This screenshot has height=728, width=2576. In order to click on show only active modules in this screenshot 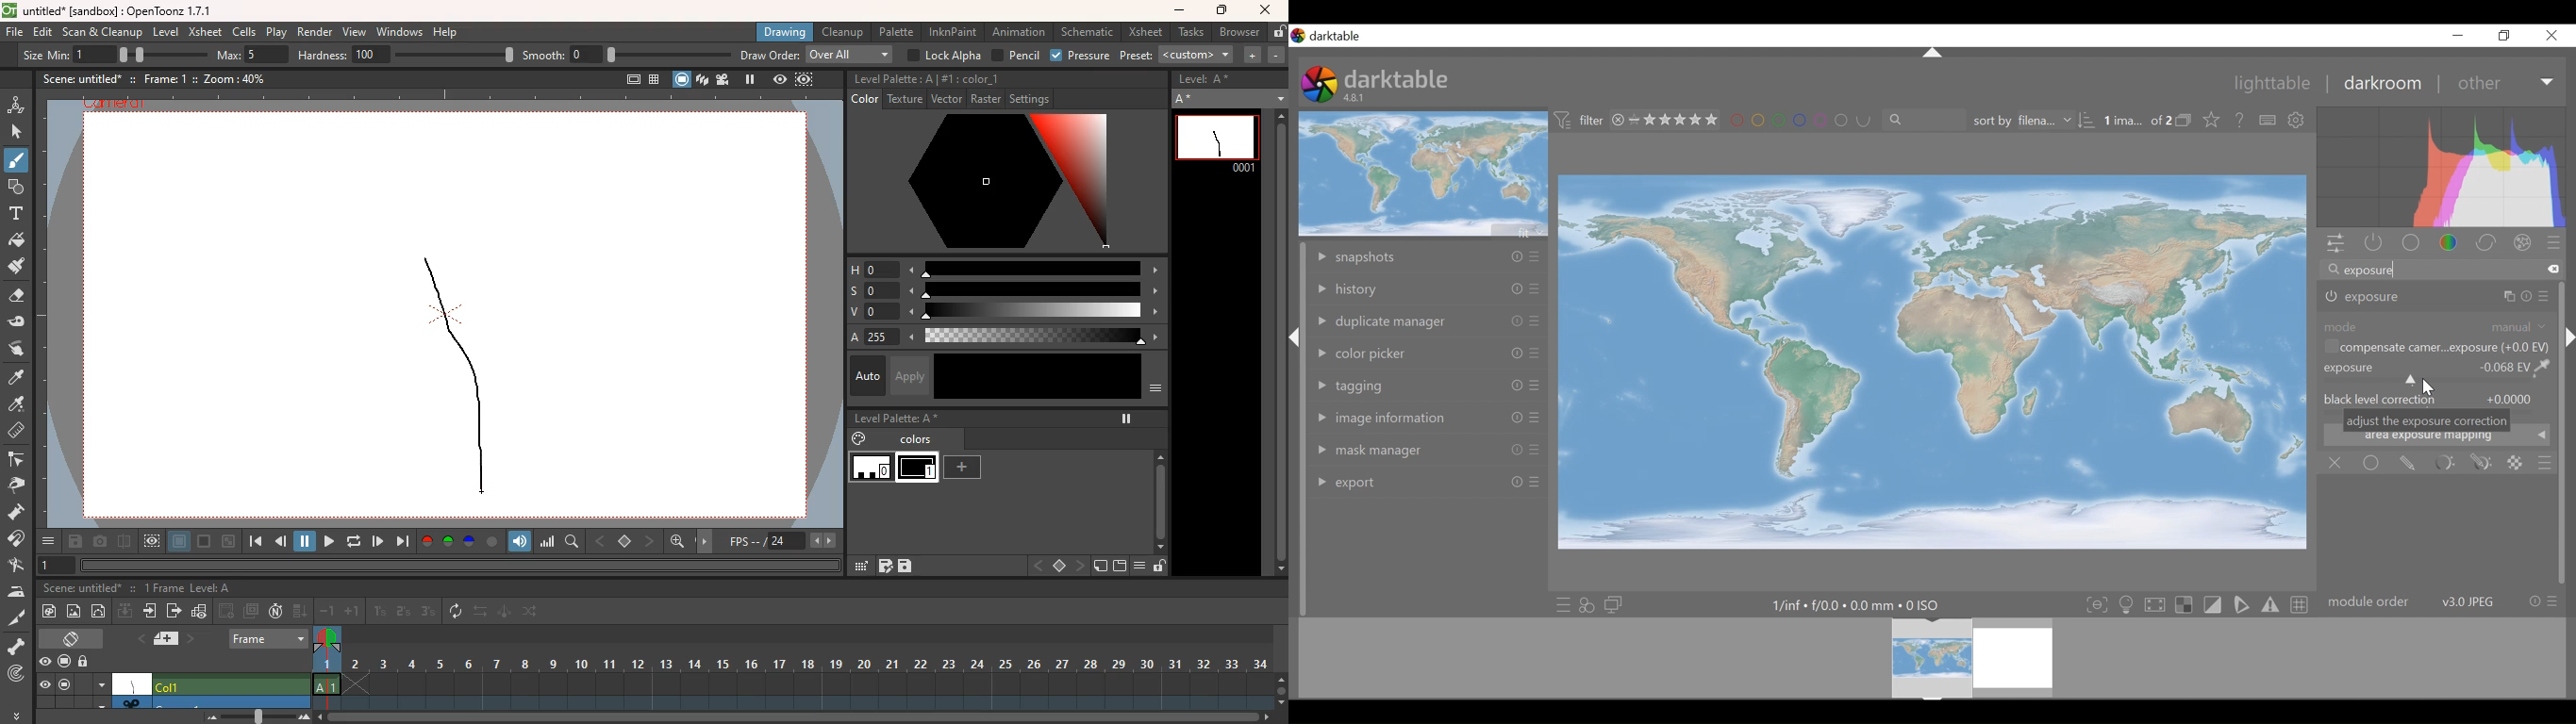, I will do `click(2374, 243)`.